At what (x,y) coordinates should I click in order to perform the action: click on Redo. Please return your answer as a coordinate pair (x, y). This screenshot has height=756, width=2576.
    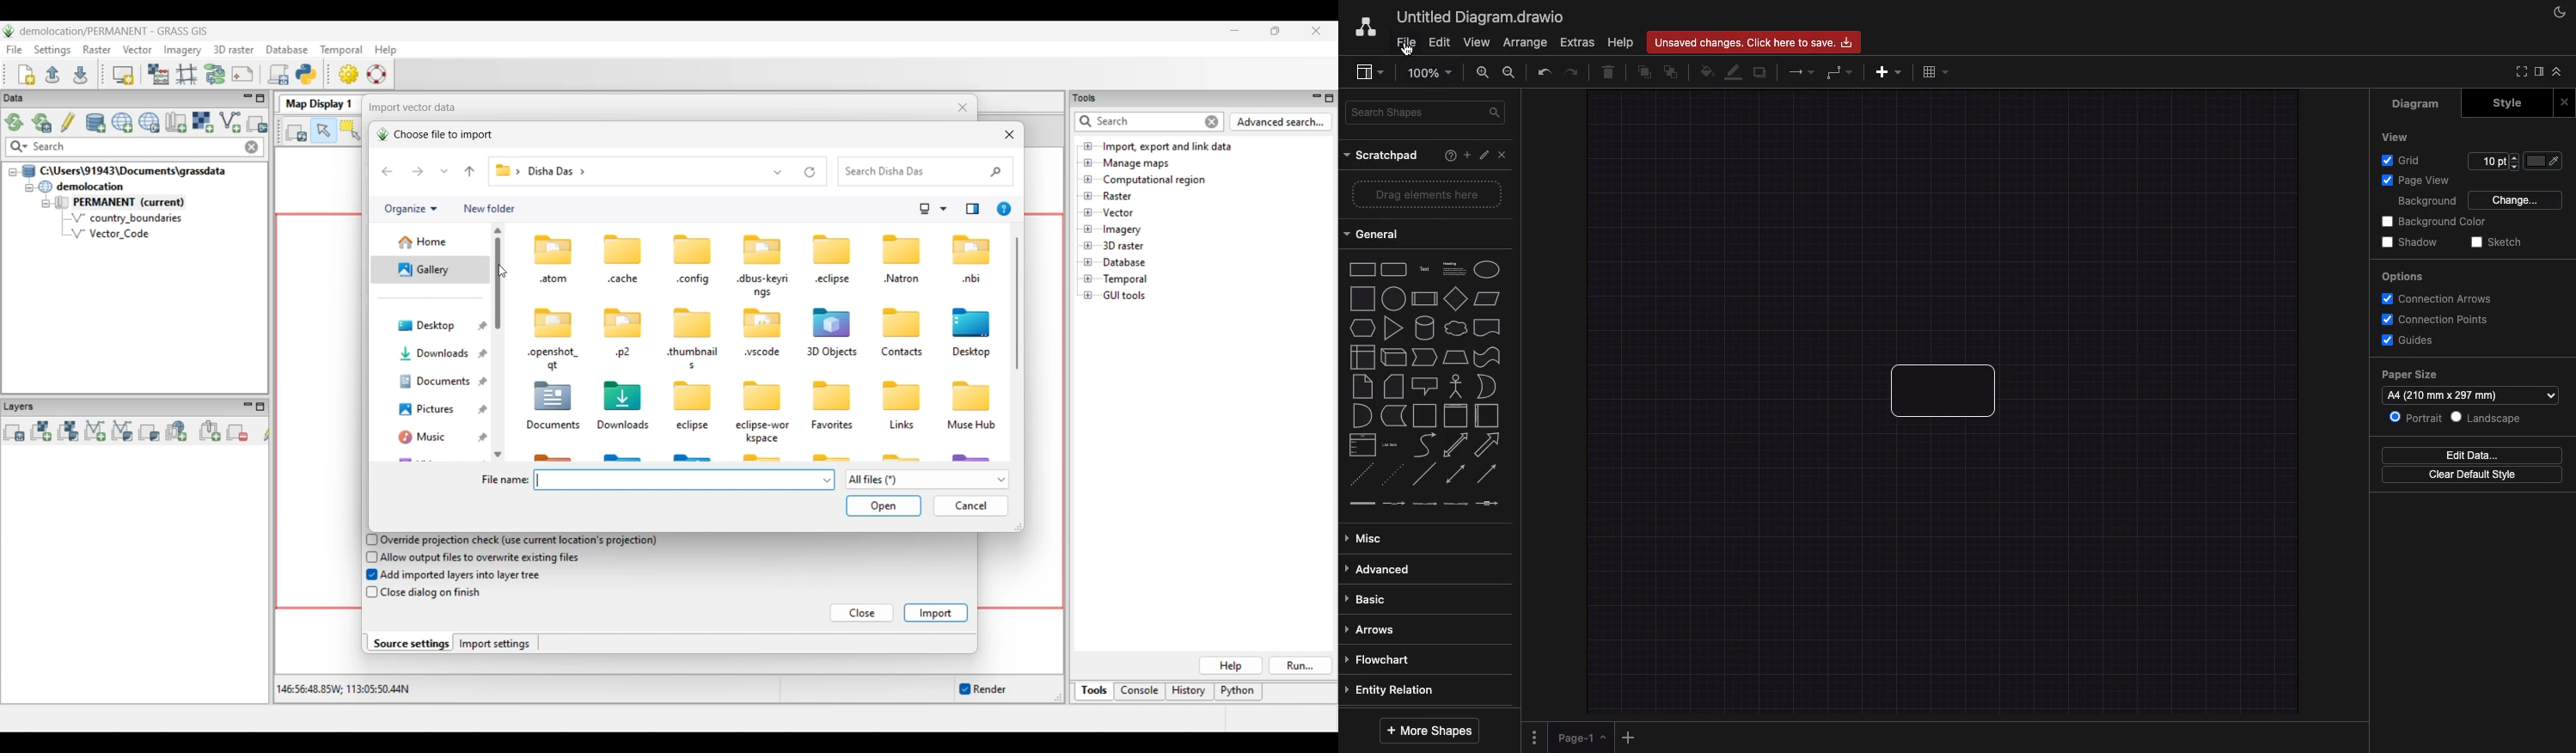
    Looking at the image, I should click on (1572, 71).